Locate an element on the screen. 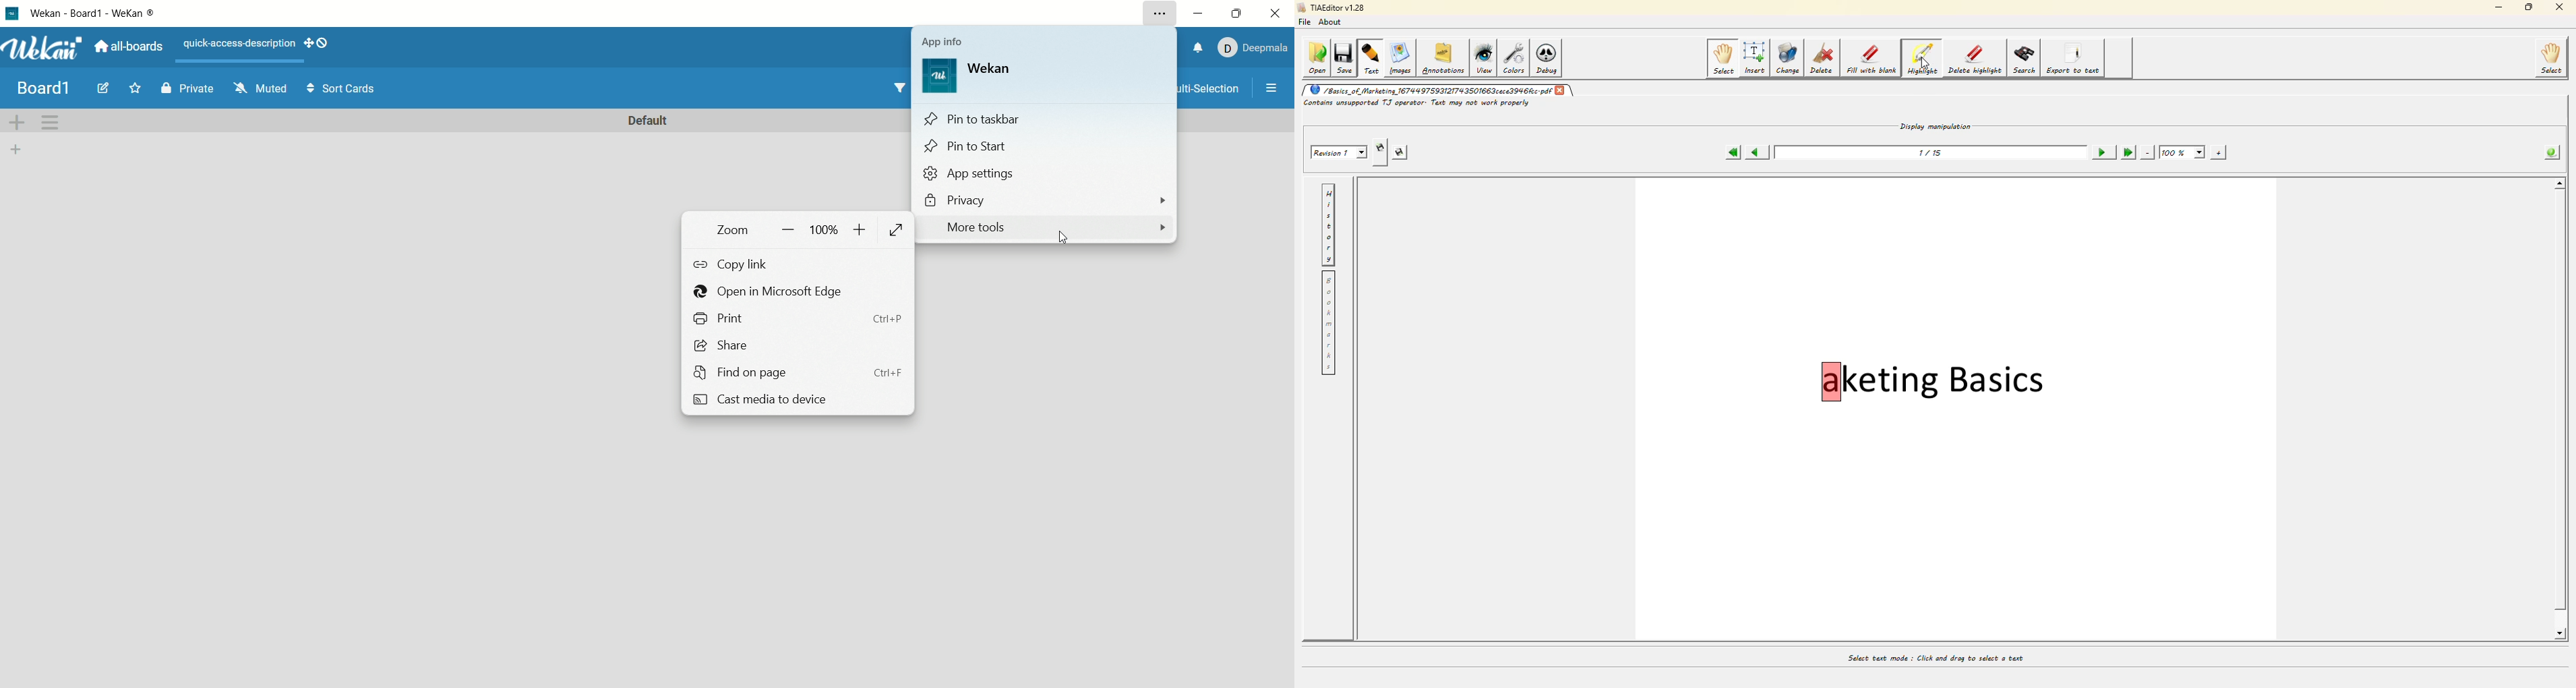 The image size is (2576, 700). bookmarks is located at coordinates (1327, 323).